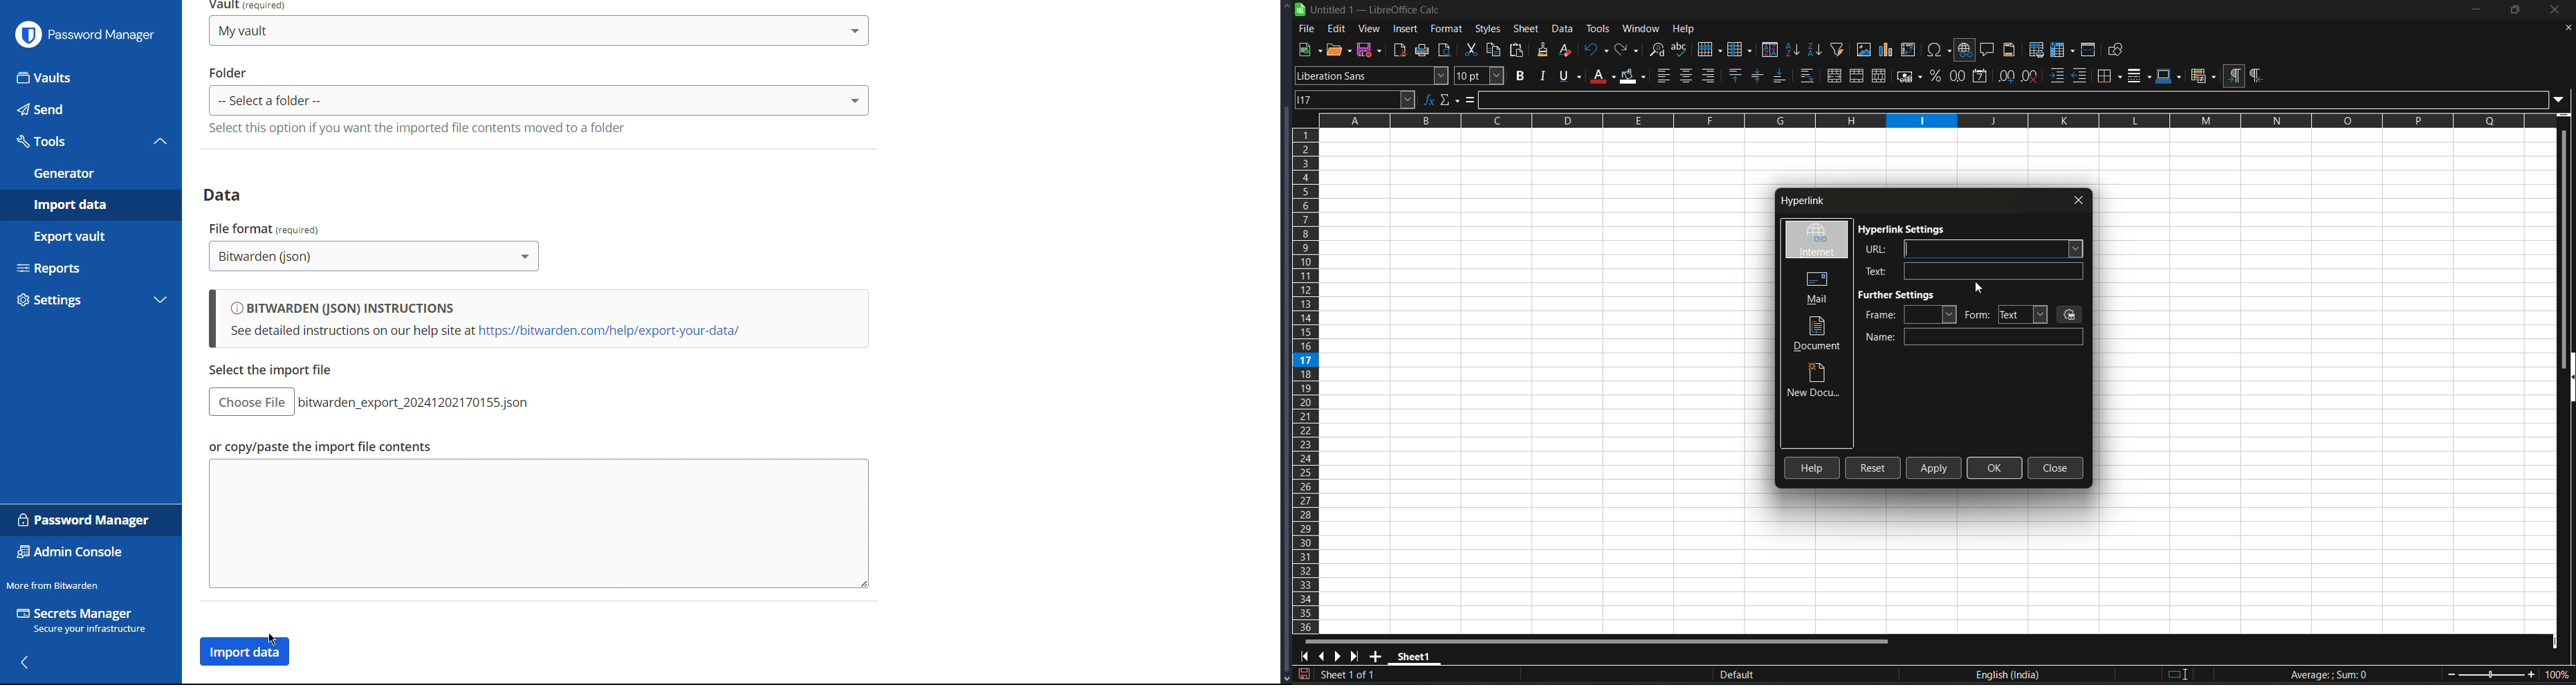 The height and width of the screenshot is (700, 2576). Describe the element at coordinates (1643, 27) in the screenshot. I see `window` at that location.